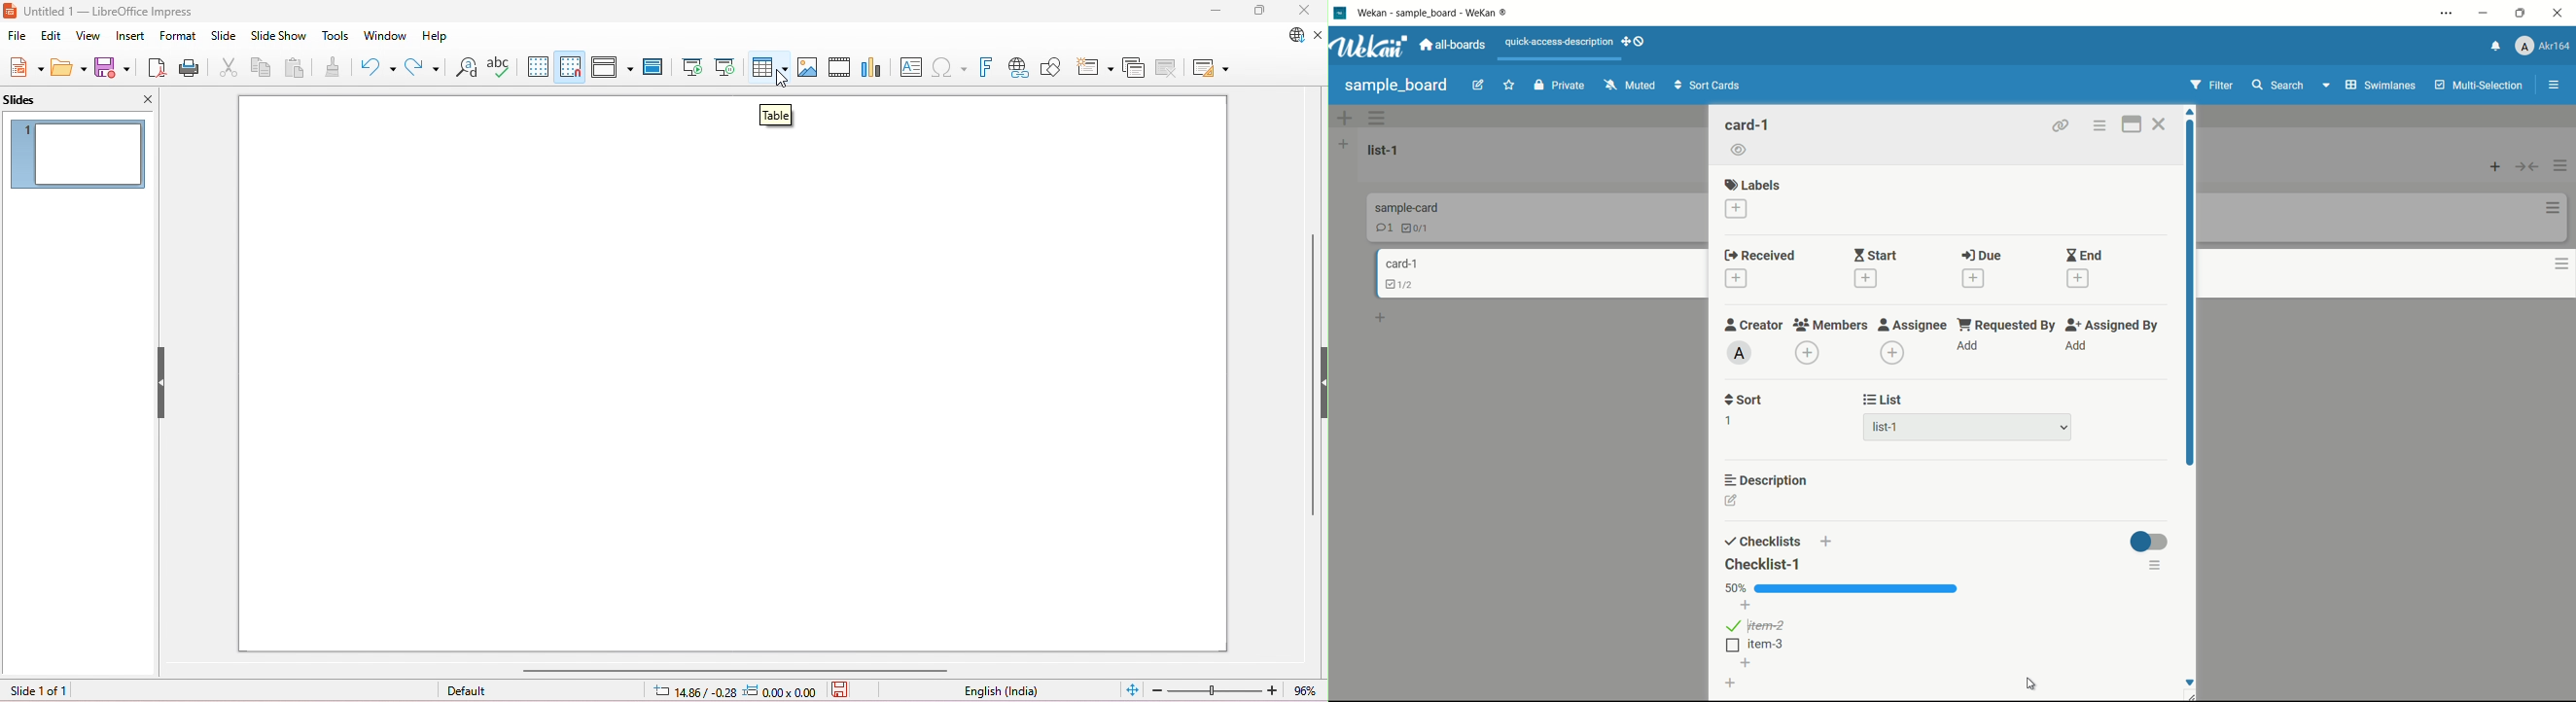  Describe the element at coordinates (1405, 207) in the screenshot. I see `card name` at that location.